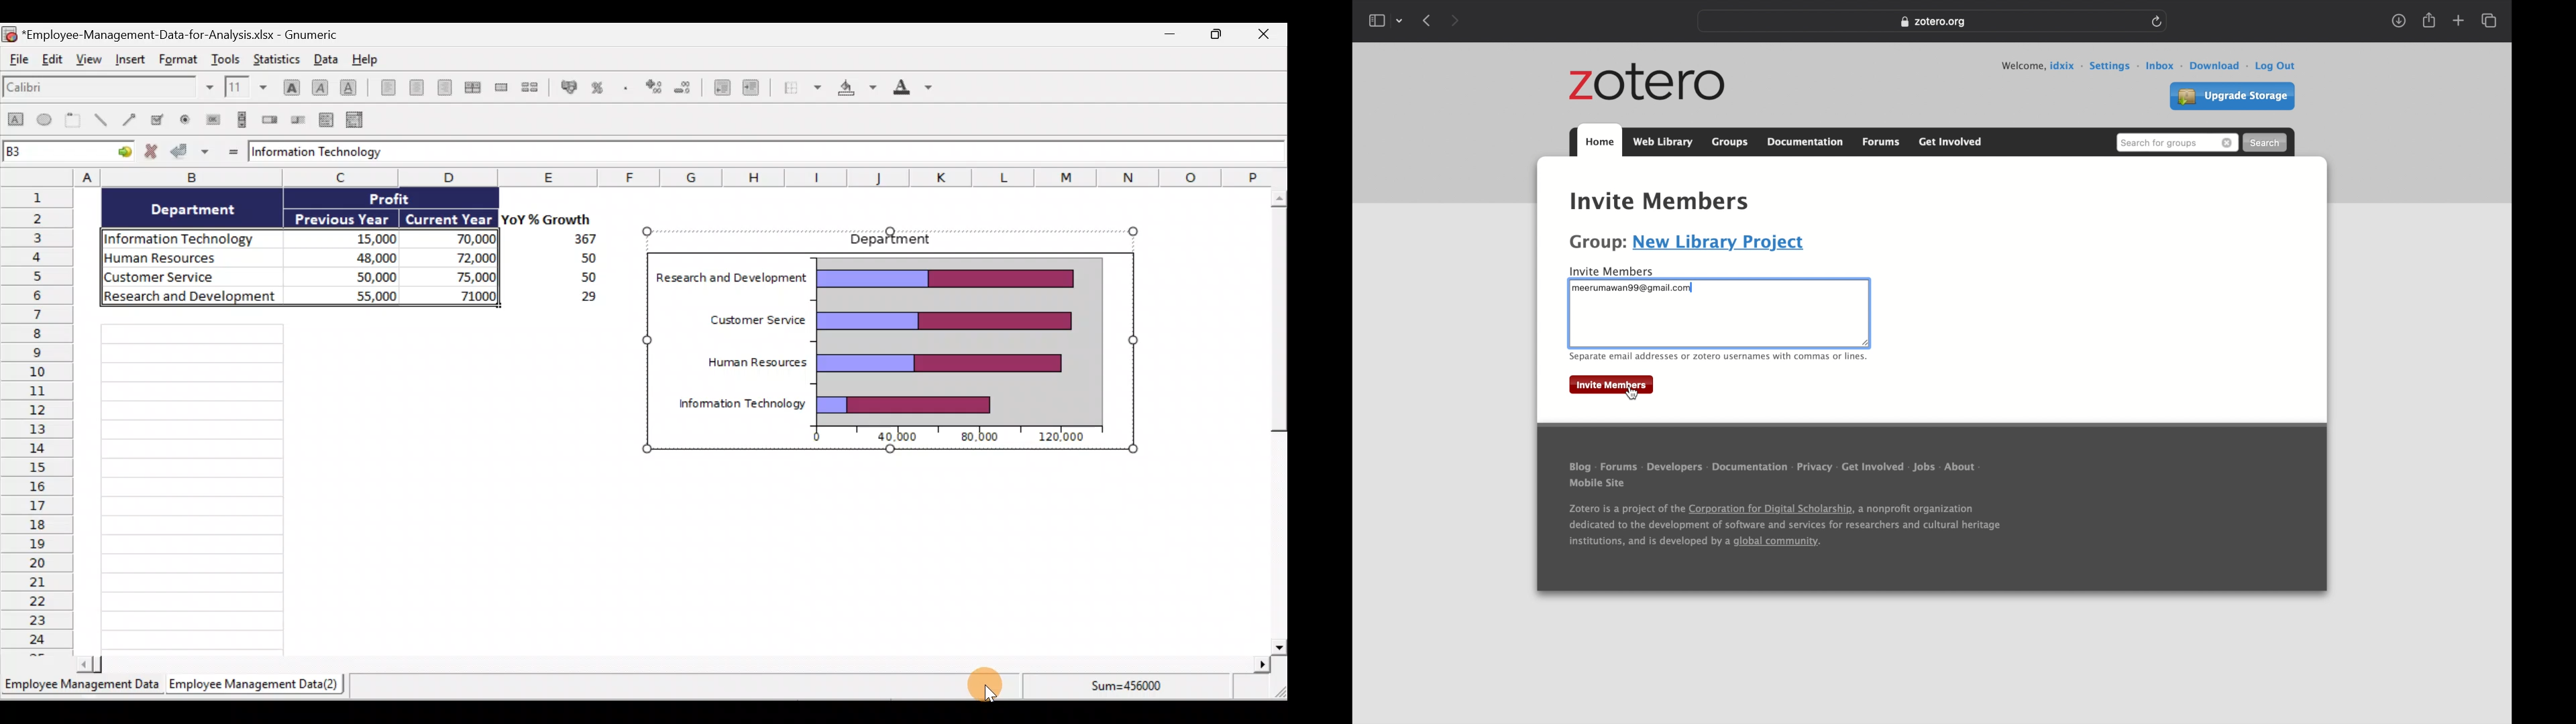 The image size is (2576, 728). Describe the element at coordinates (1134, 689) in the screenshot. I see `Sum` at that location.